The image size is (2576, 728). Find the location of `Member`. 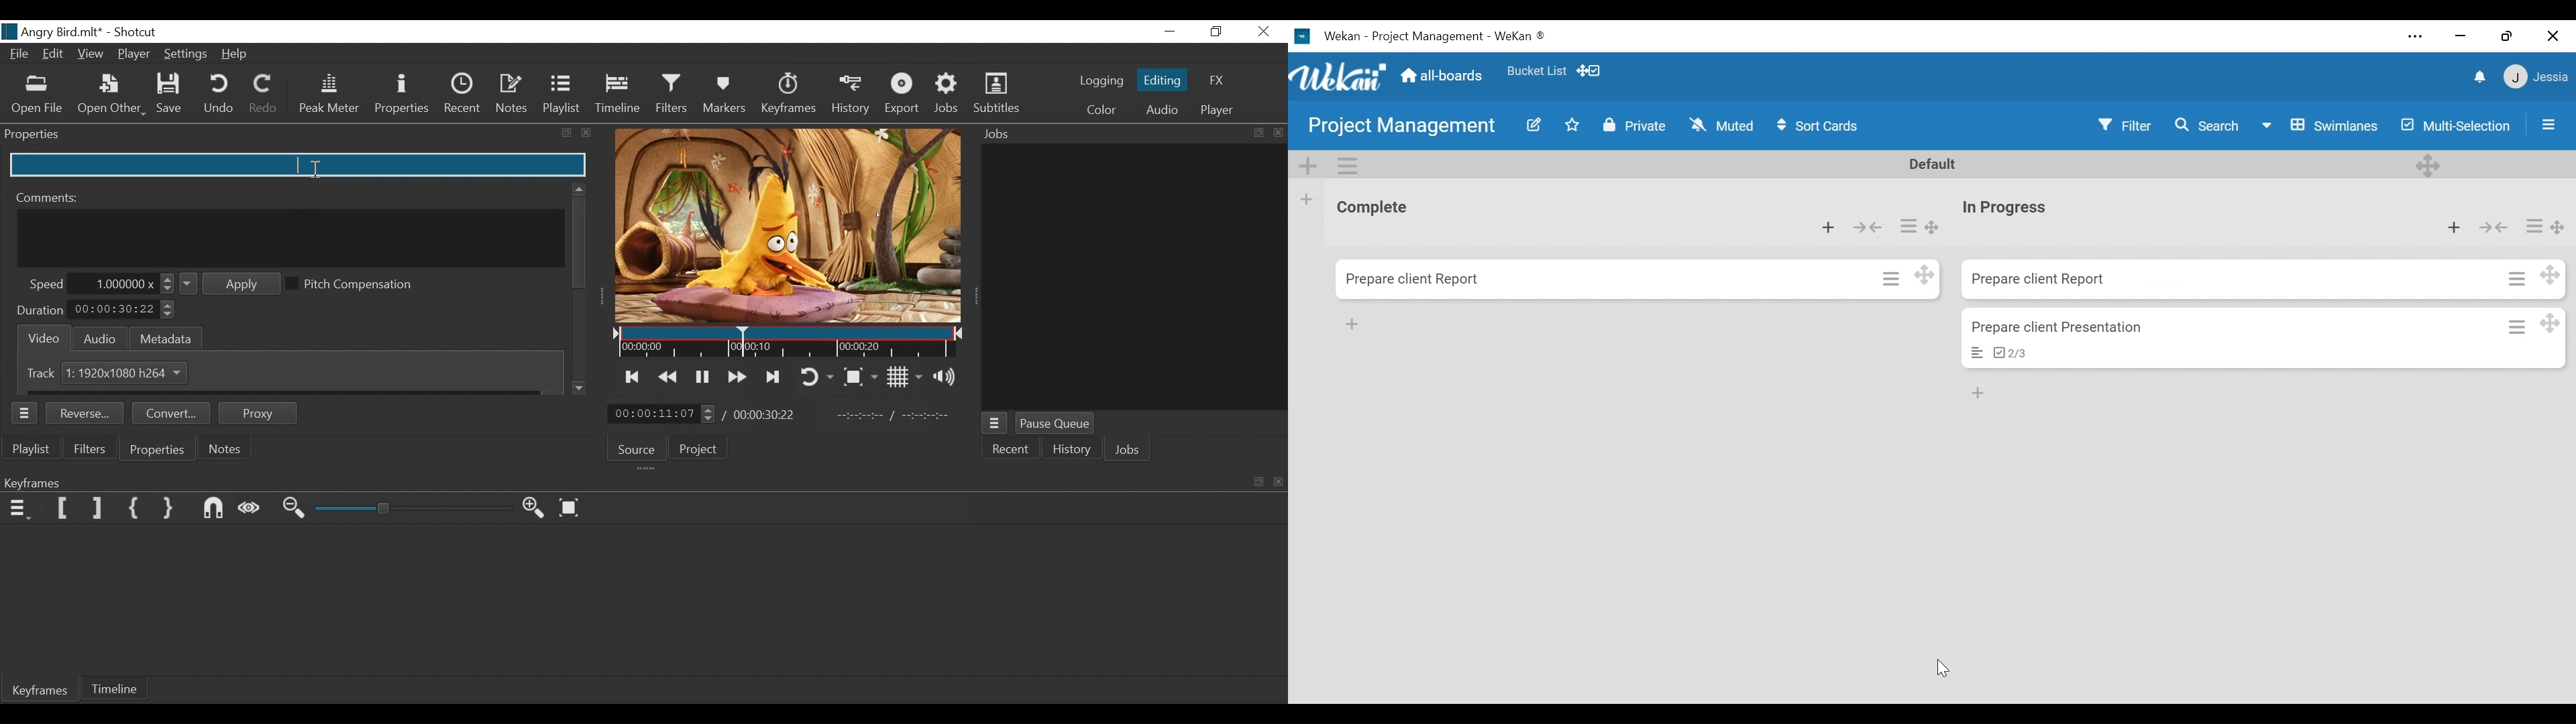

Member is located at coordinates (2536, 77).